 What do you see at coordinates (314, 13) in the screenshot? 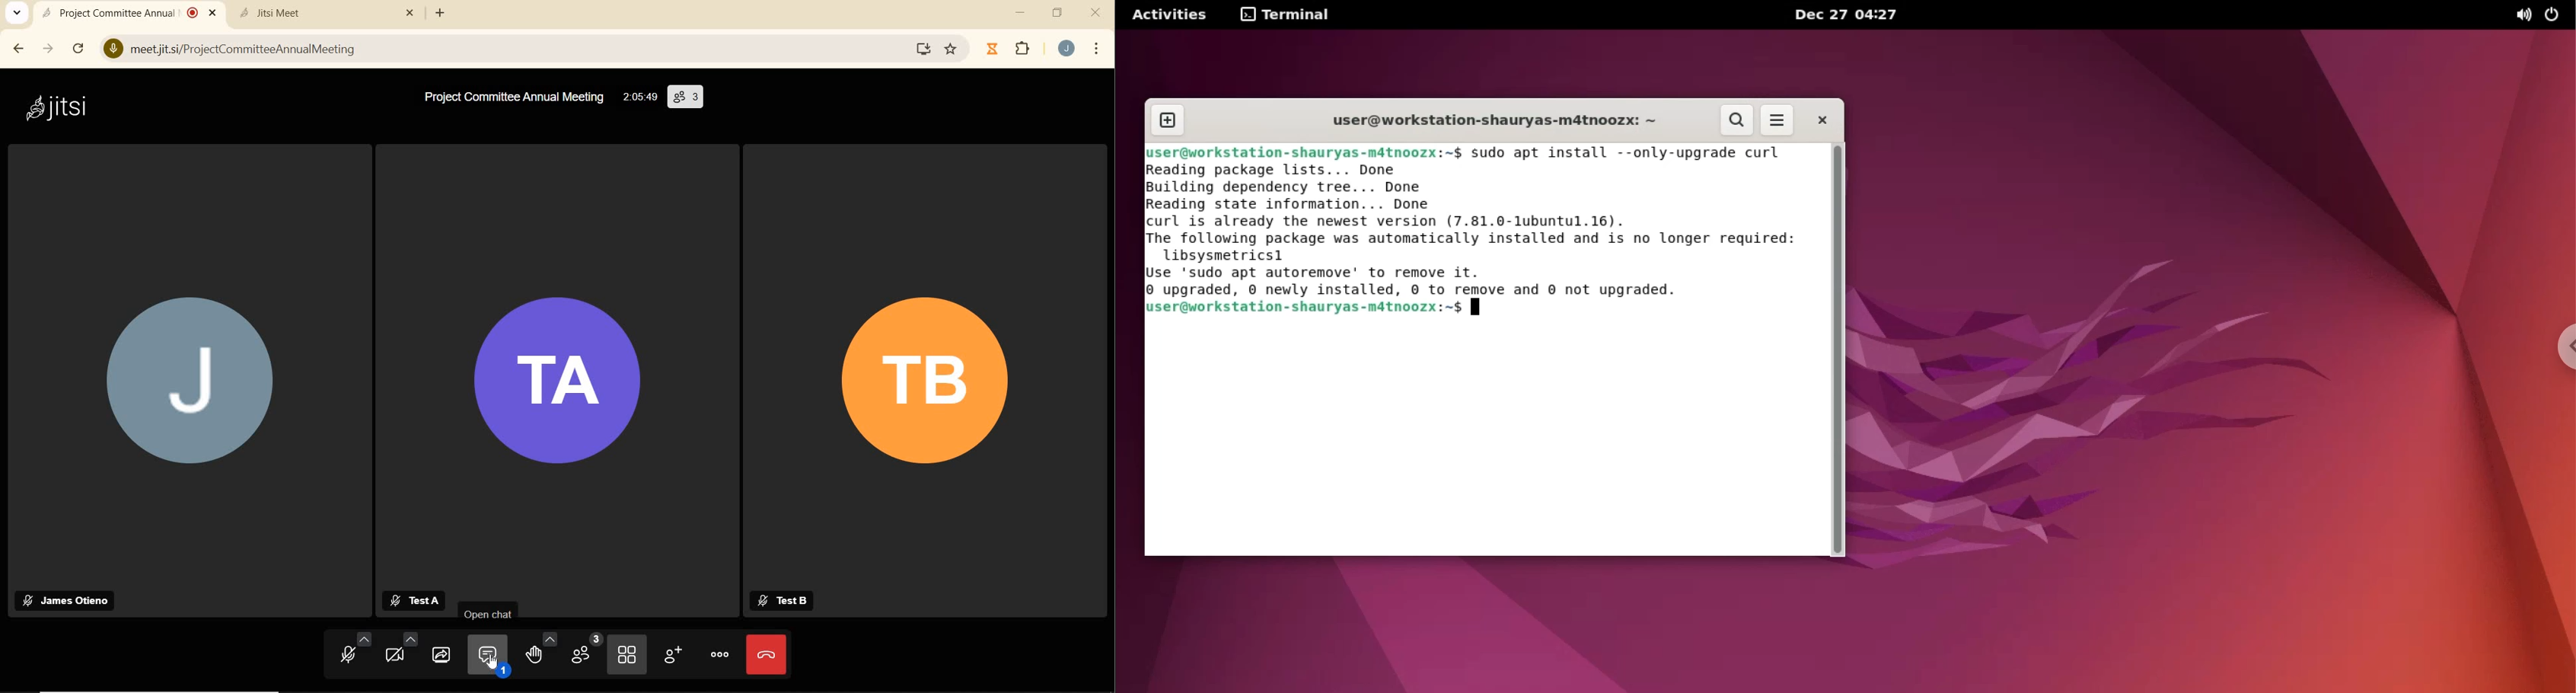
I see `tab` at bounding box center [314, 13].